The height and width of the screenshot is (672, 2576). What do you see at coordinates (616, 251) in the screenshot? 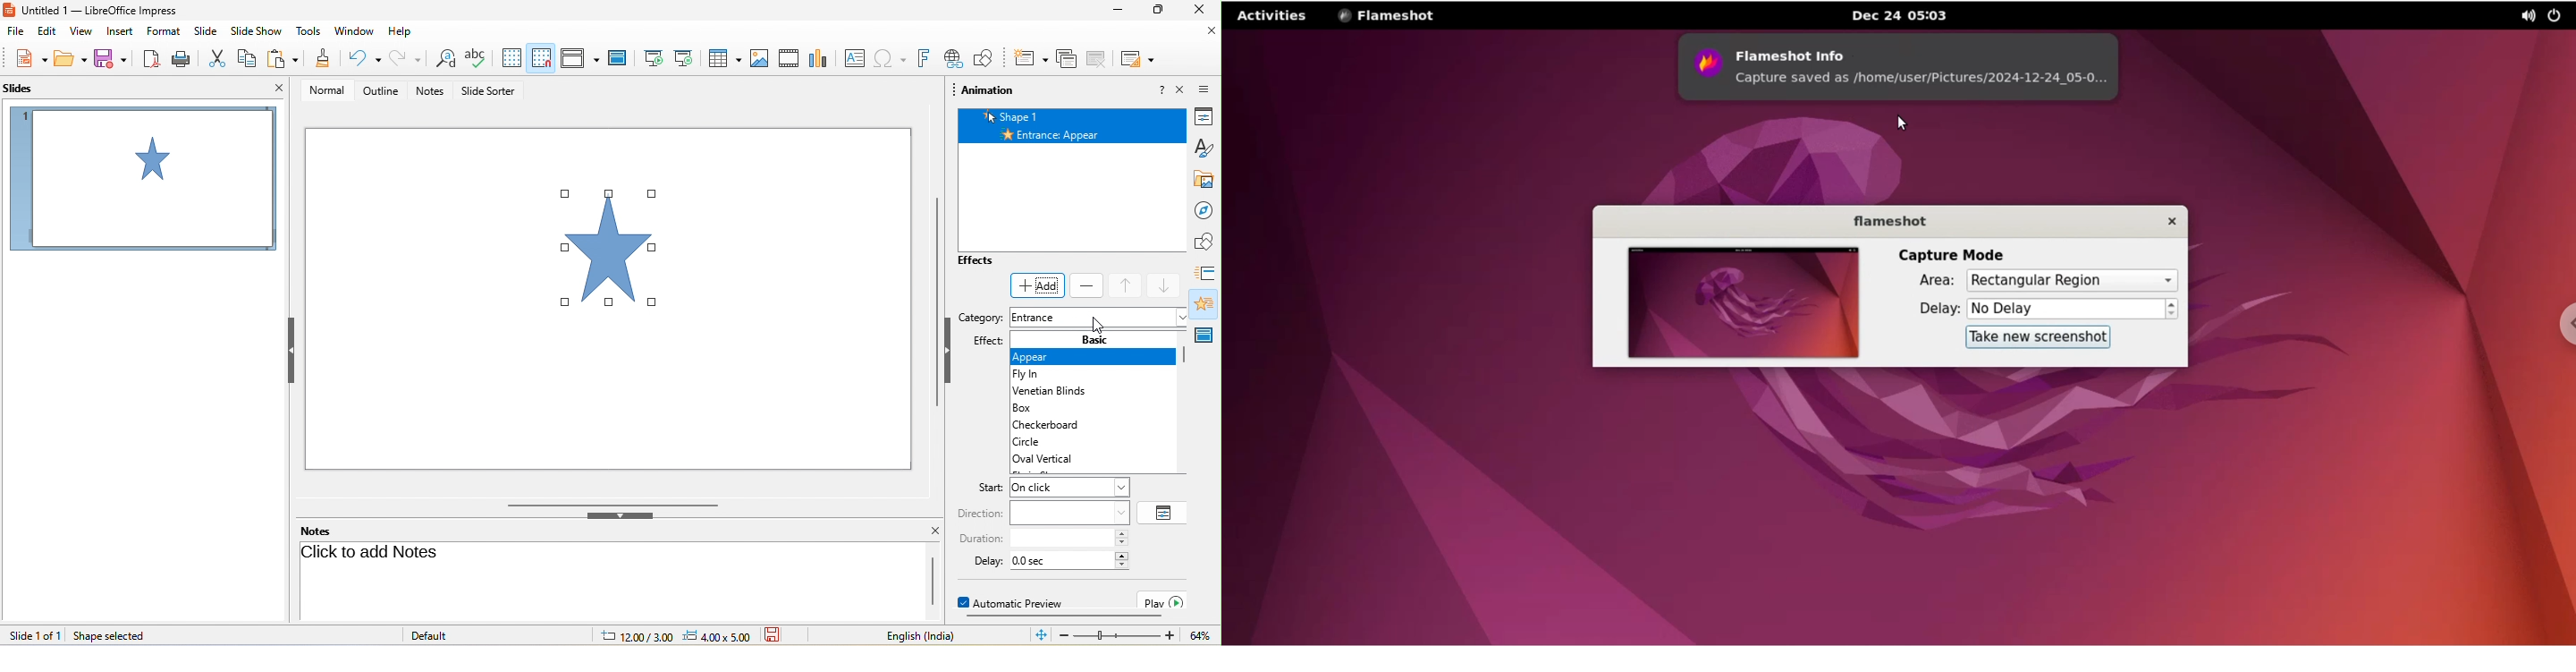
I see `selected diagram` at bounding box center [616, 251].